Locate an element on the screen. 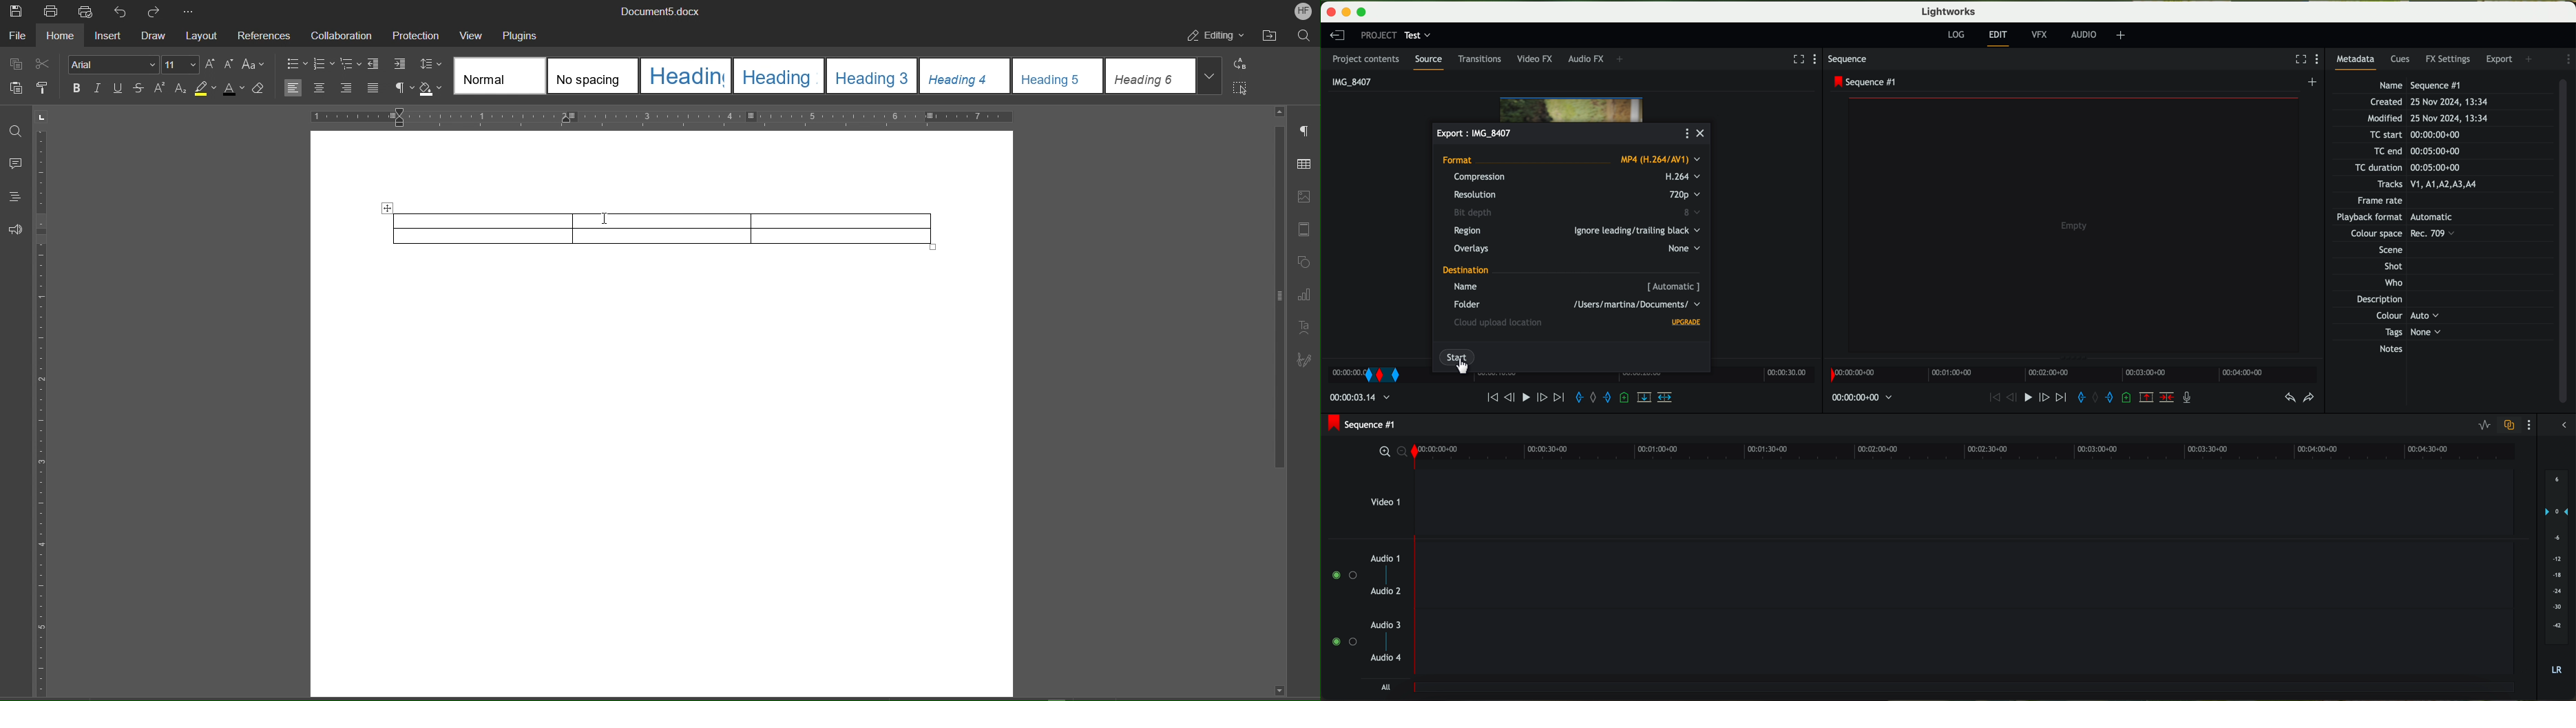  heading 5 is located at coordinates (1058, 76).